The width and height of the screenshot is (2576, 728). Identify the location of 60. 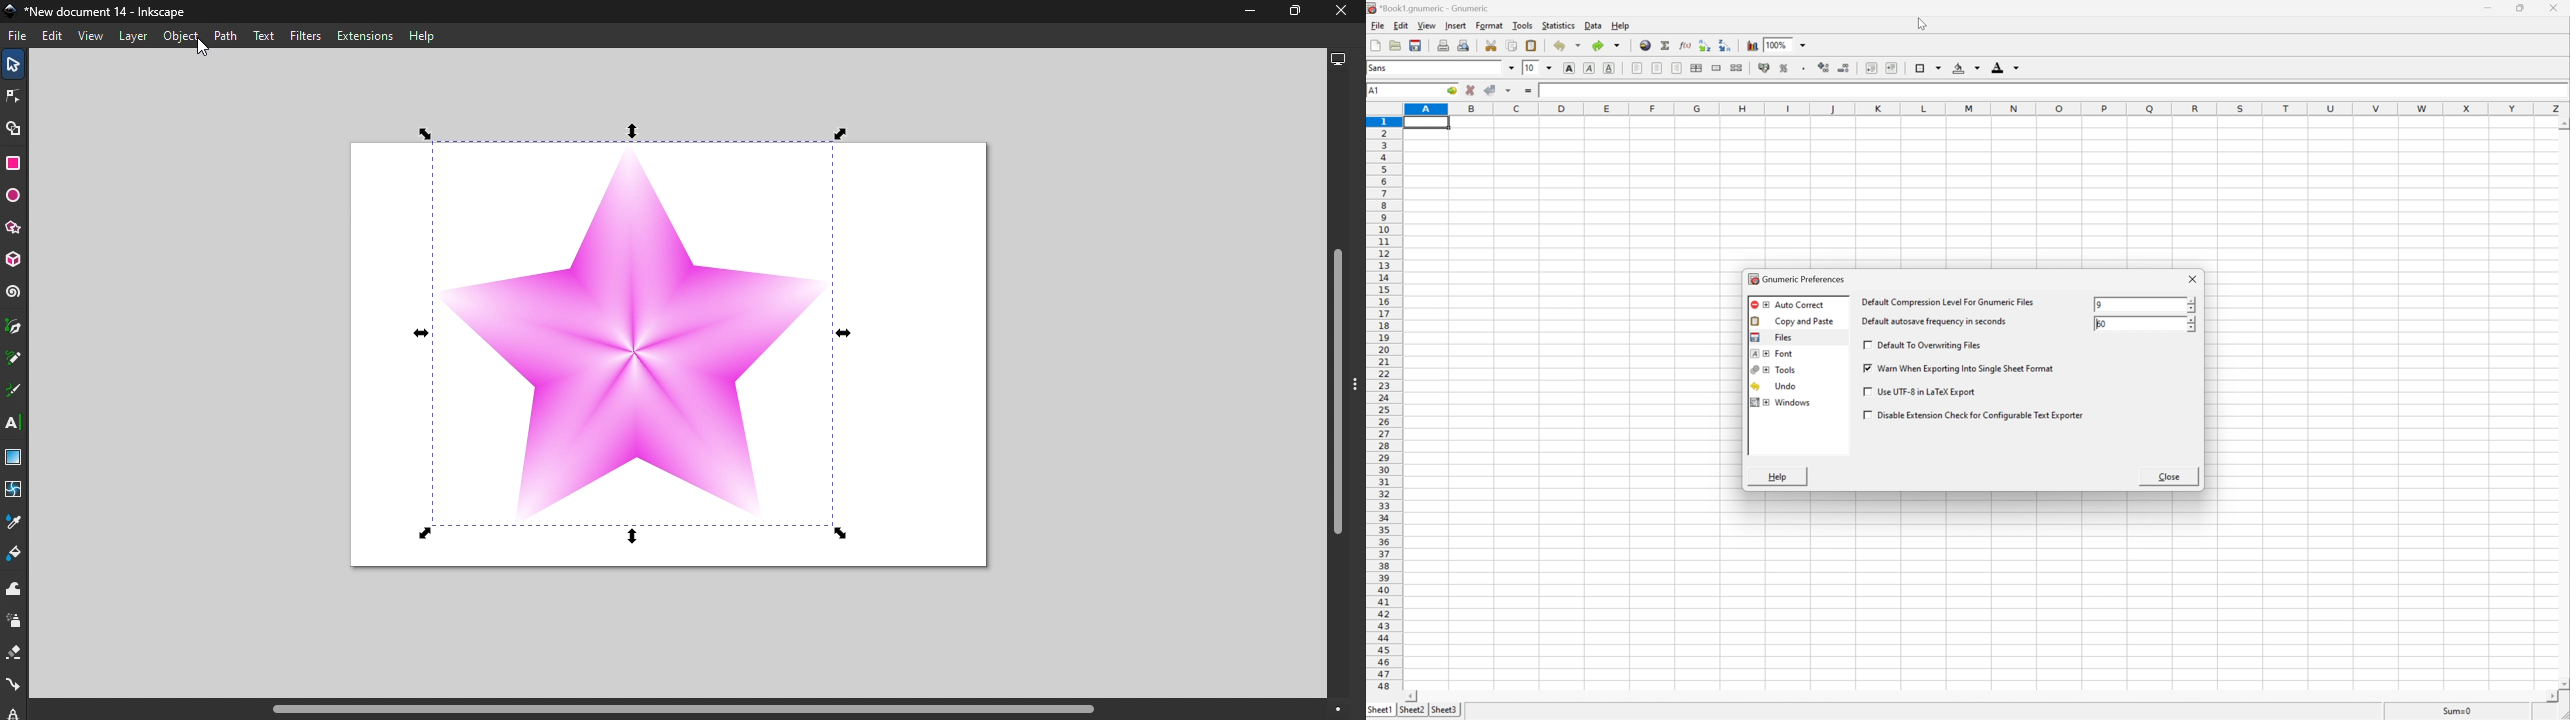
(2103, 324).